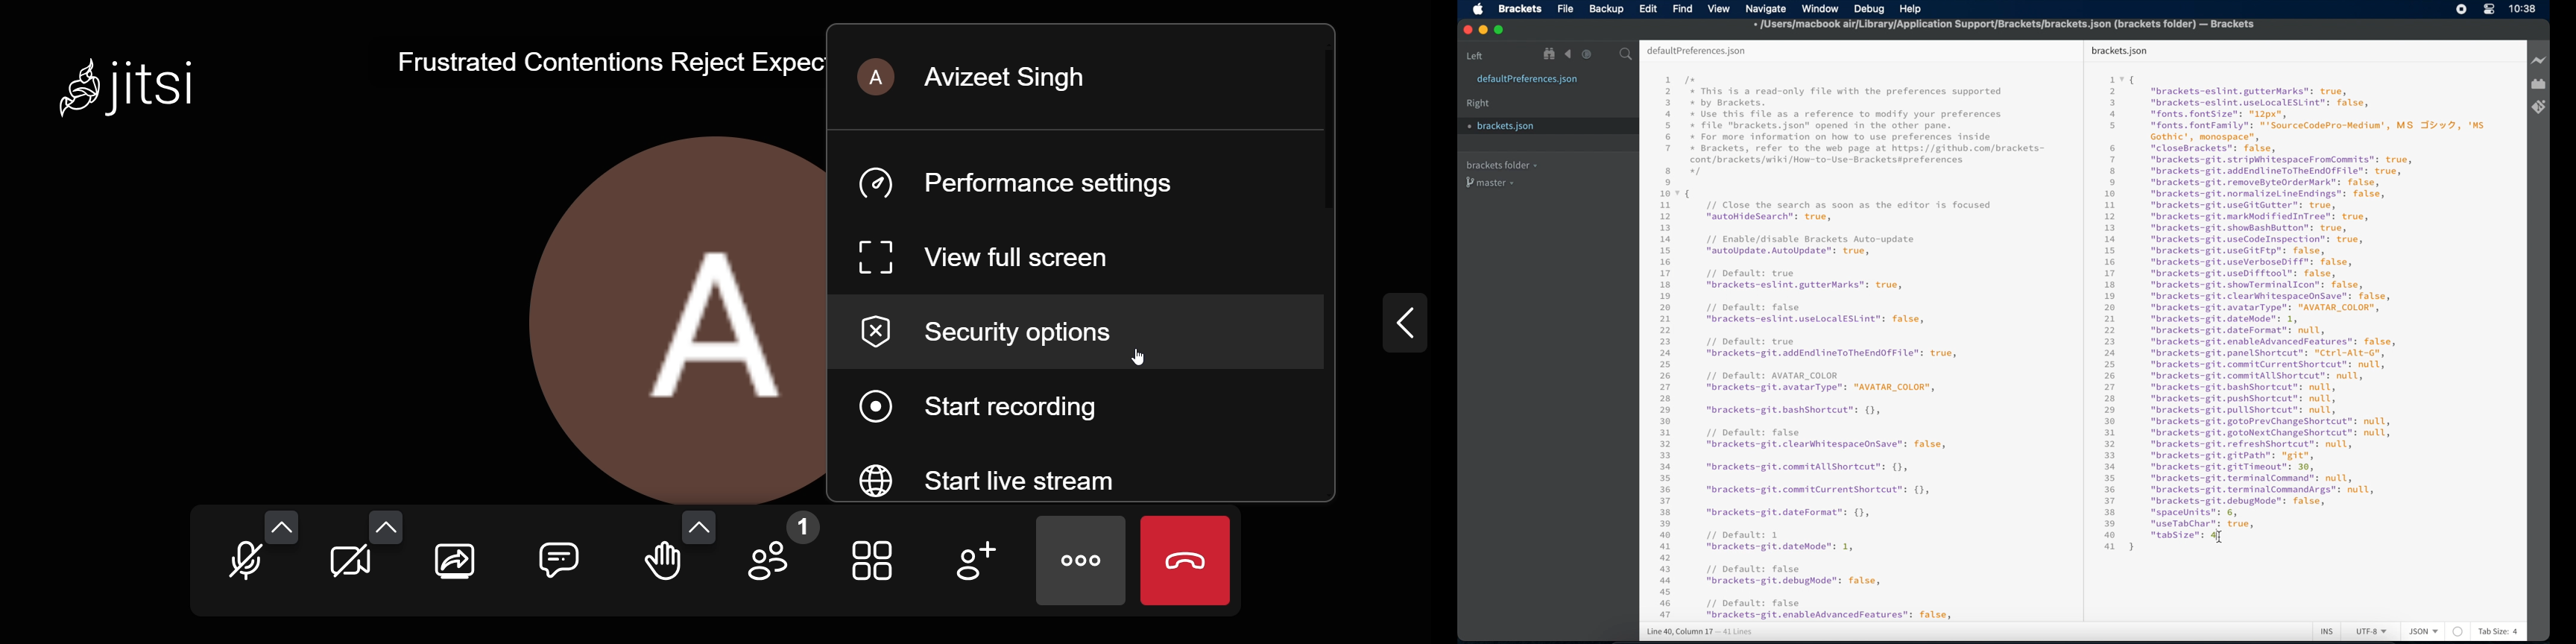 The height and width of the screenshot is (644, 2576). I want to click on defaultpreferences.json, so click(1527, 79).